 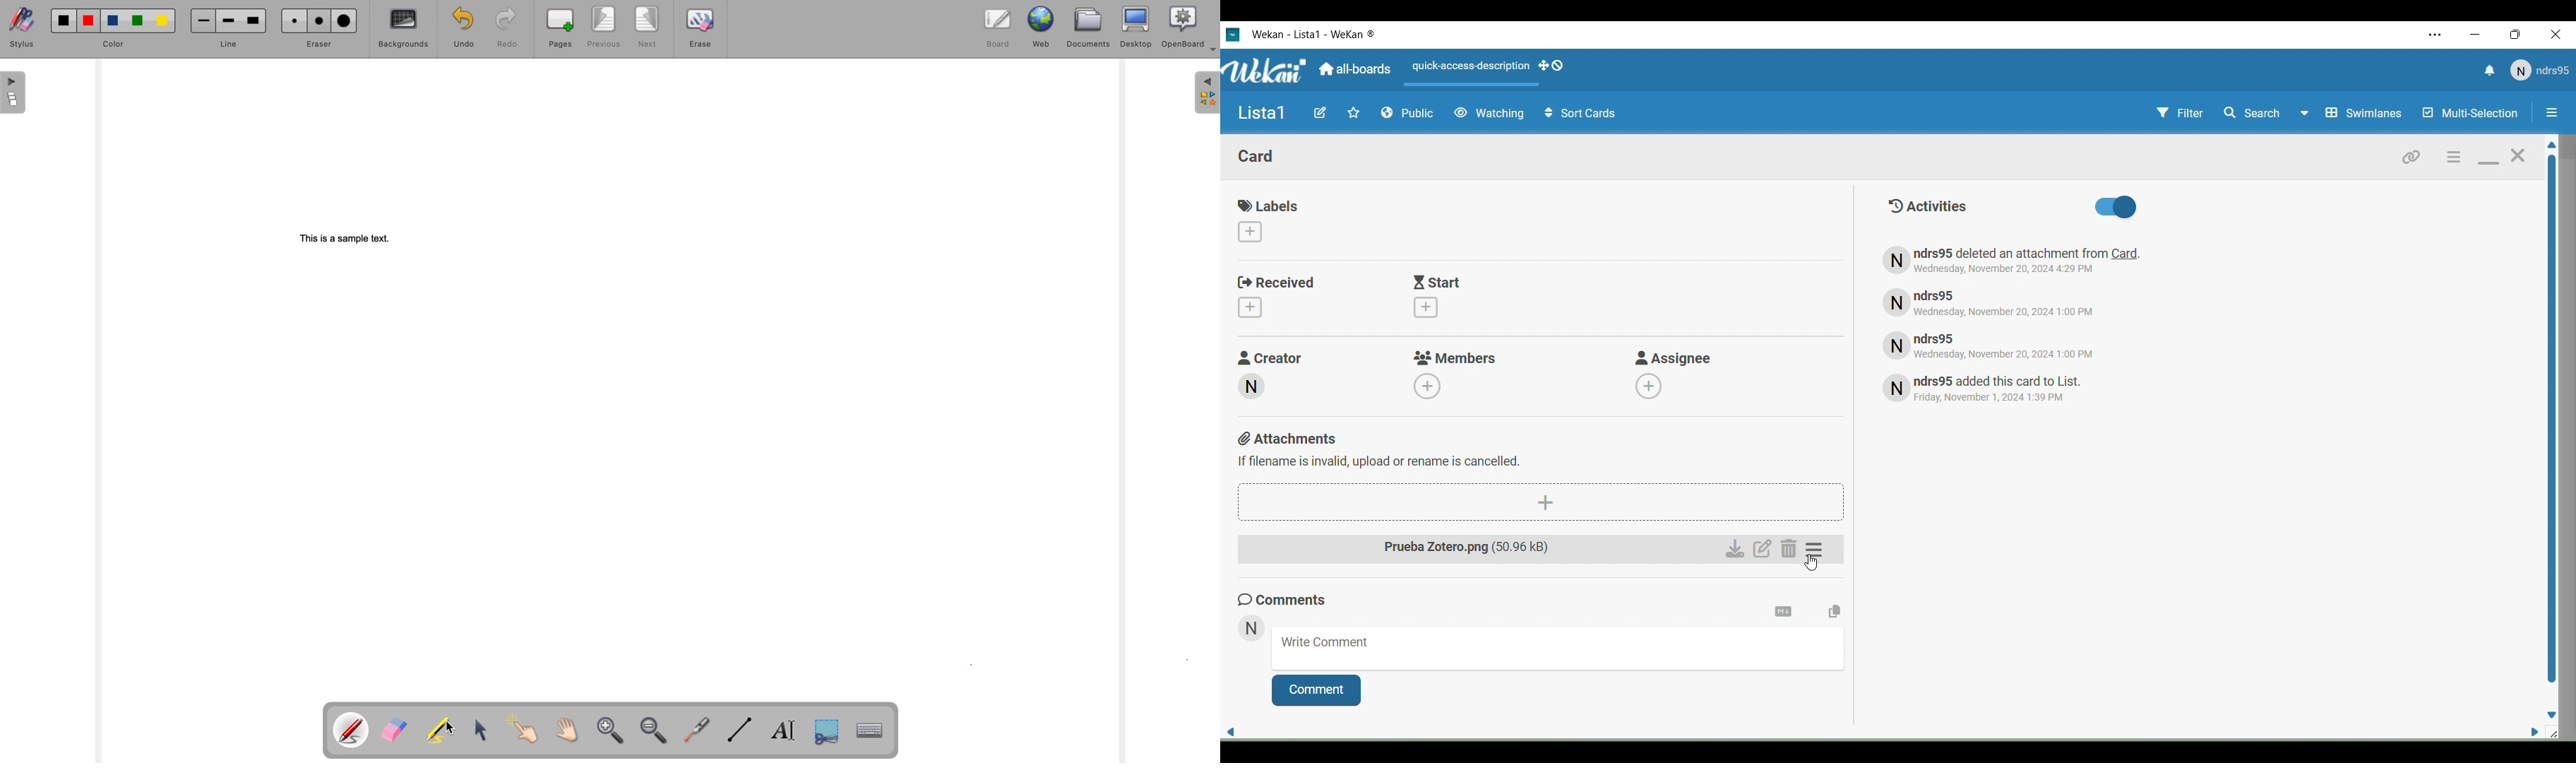 What do you see at coordinates (343, 21) in the screenshot?
I see `Large Eraser` at bounding box center [343, 21].